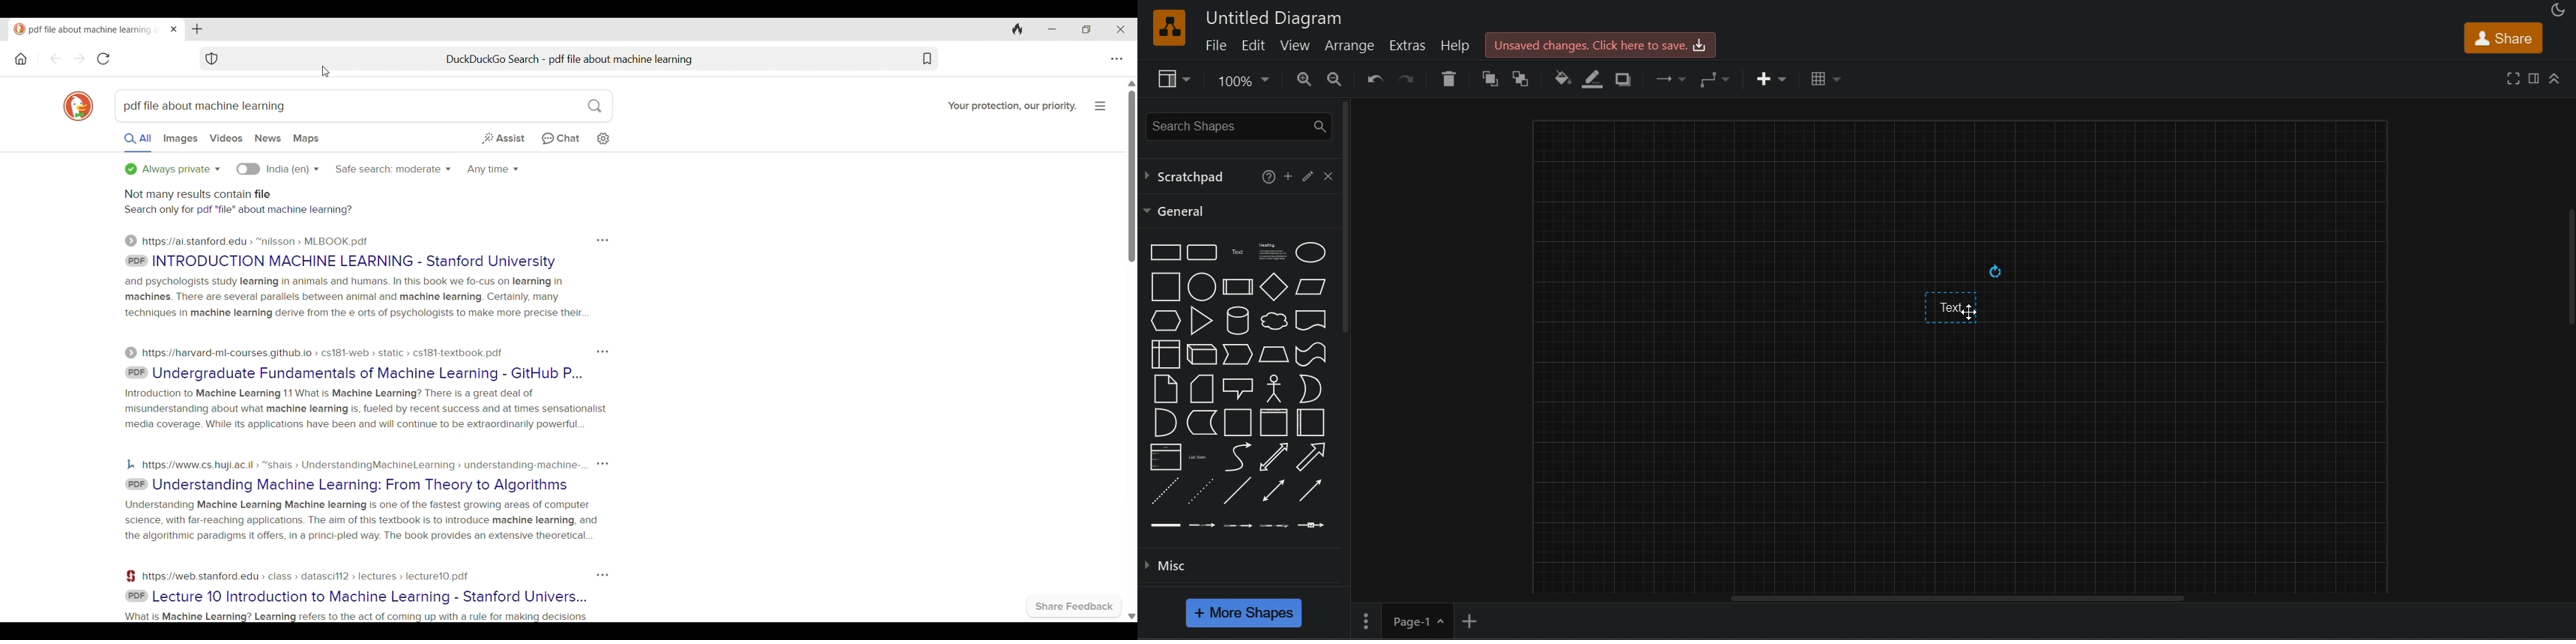 The height and width of the screenshot is (644, 2576). What do you see at coordinates (1310, 457) in the screenshot?
I see `Arrow` at bounding box center [1310, 457].